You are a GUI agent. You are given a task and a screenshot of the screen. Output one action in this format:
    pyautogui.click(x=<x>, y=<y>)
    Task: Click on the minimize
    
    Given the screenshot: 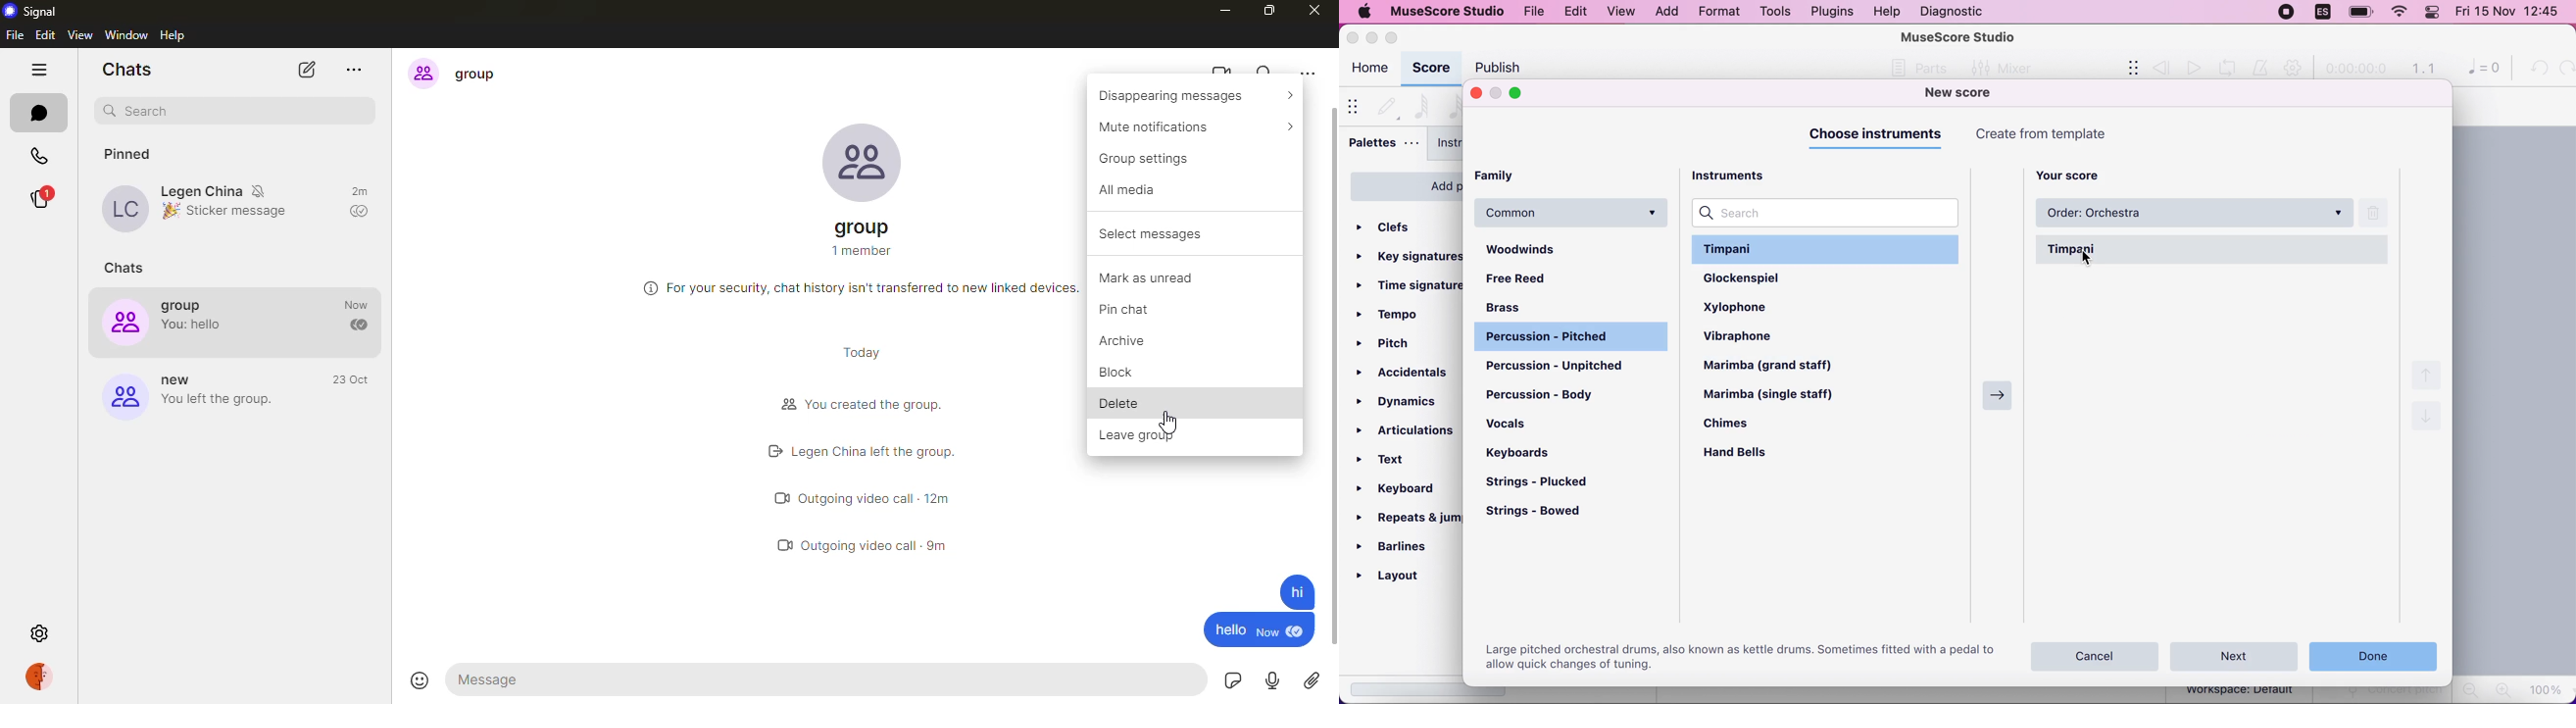 What is the action you would take?
    pyautogui.click(x=1222, y=11)
    